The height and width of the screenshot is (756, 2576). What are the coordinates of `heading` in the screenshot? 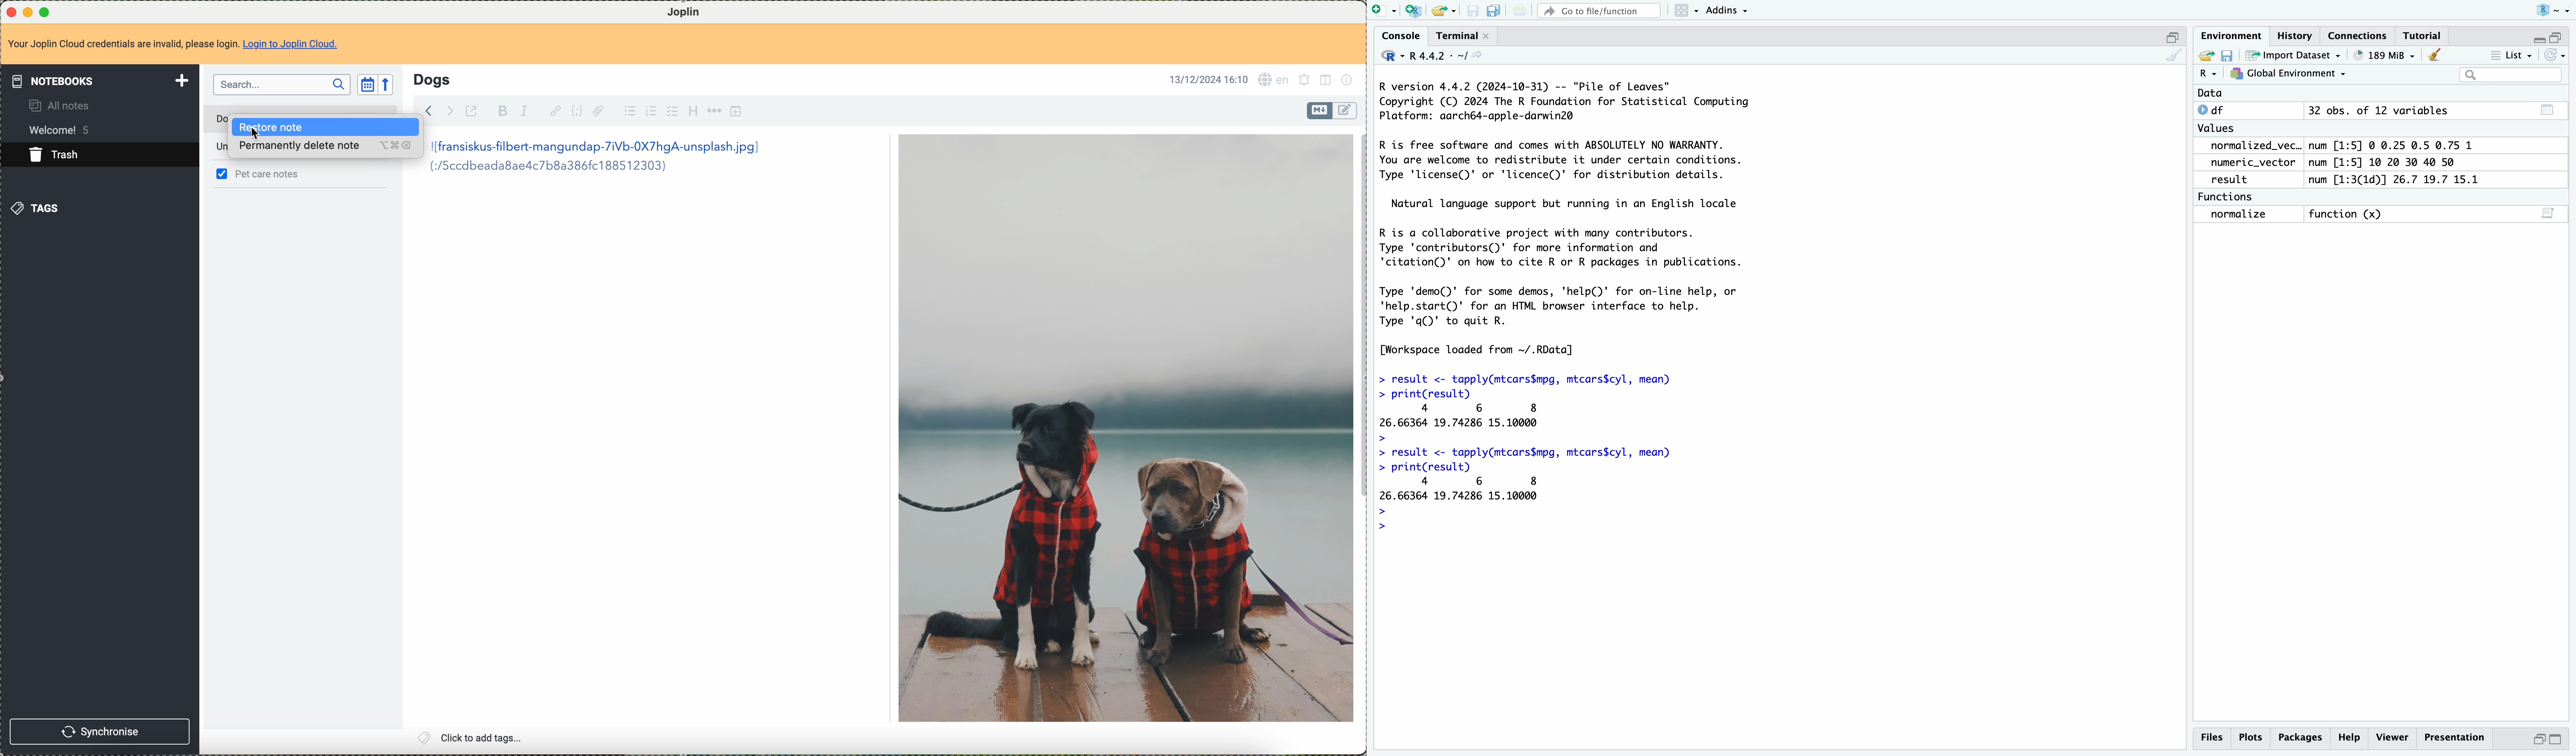 It's located at (693, 111).